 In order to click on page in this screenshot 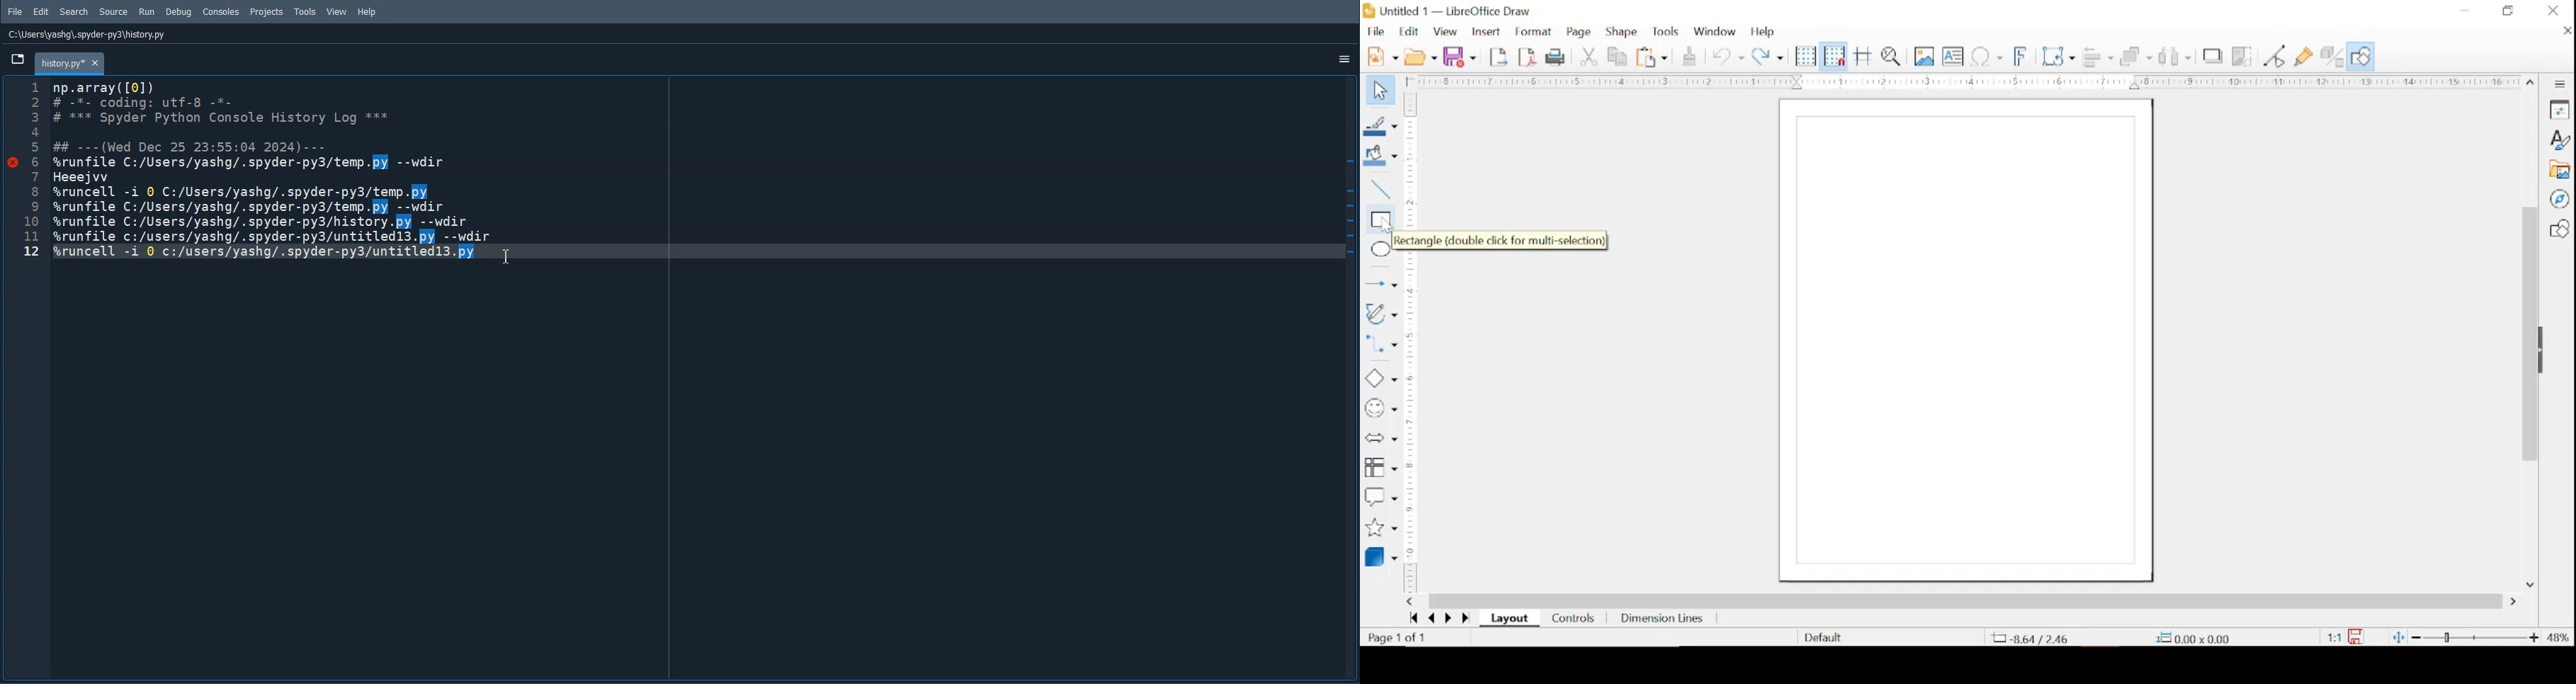, I will do `click(1580, 32)`.